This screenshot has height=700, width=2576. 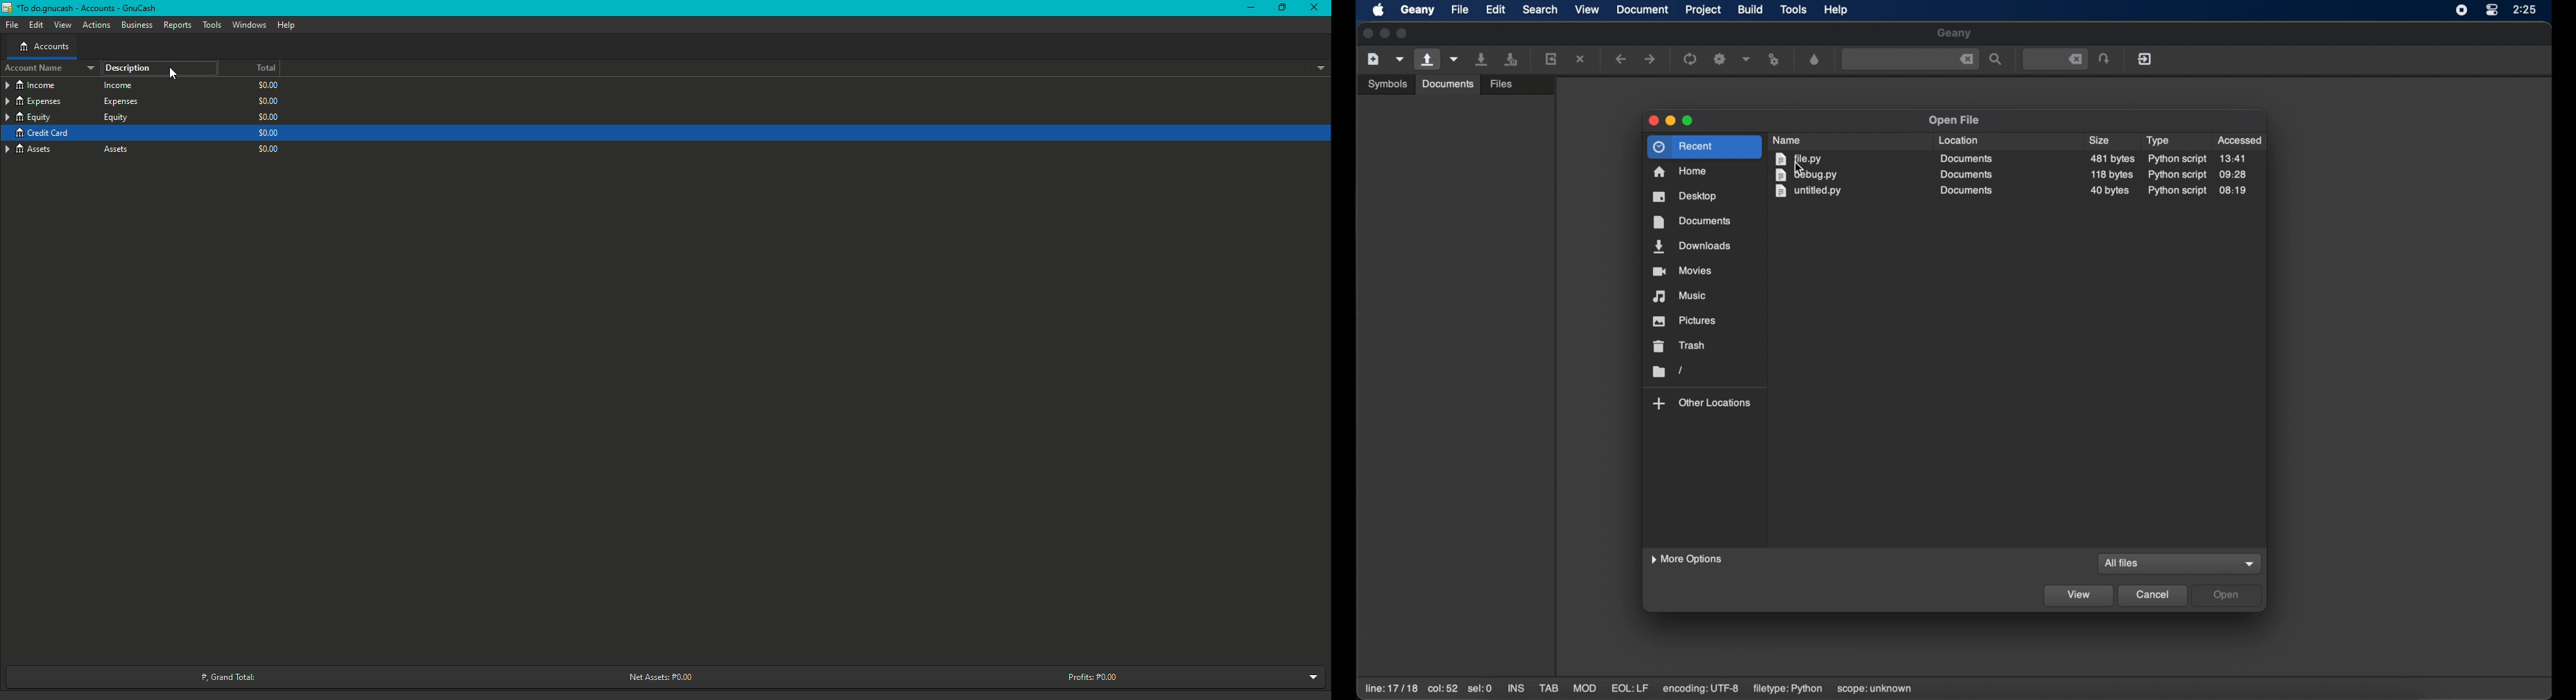 What do you see at coordinates (1403, 34) in the screenshot?
I see `maximize` at bounding box center [1403, 34].